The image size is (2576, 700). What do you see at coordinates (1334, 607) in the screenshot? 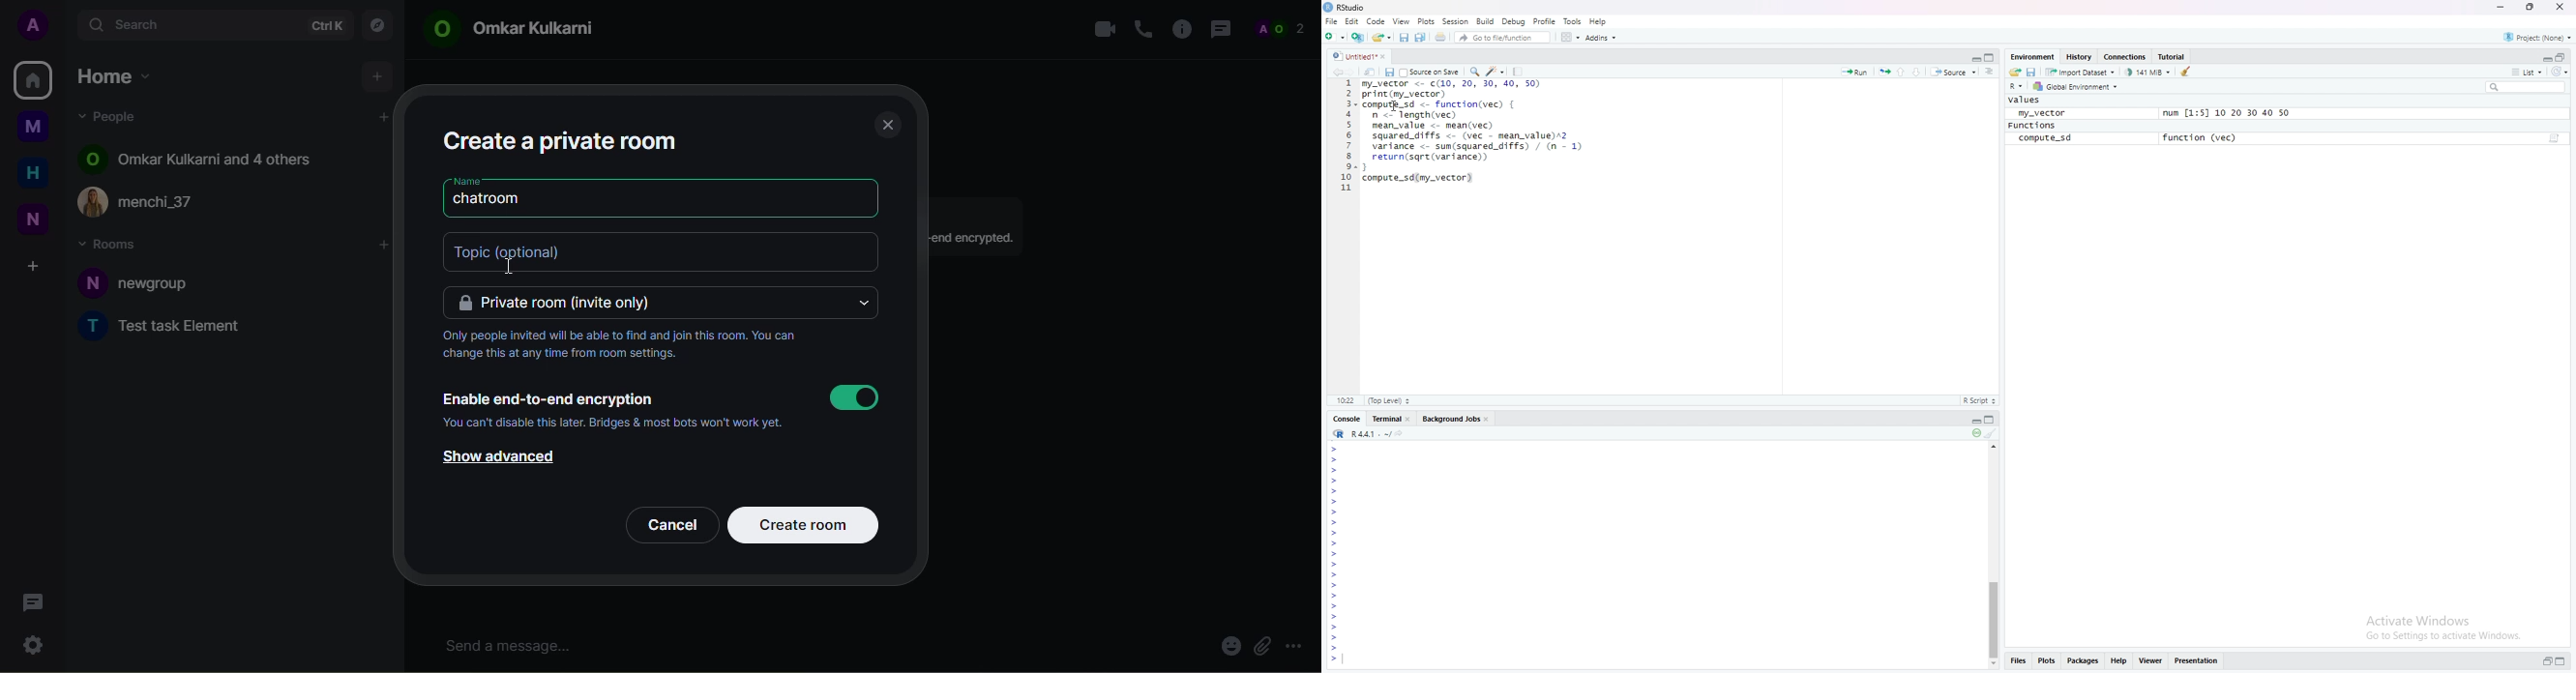
I see `Prompt cursor` at bounding box center [1334, 607].